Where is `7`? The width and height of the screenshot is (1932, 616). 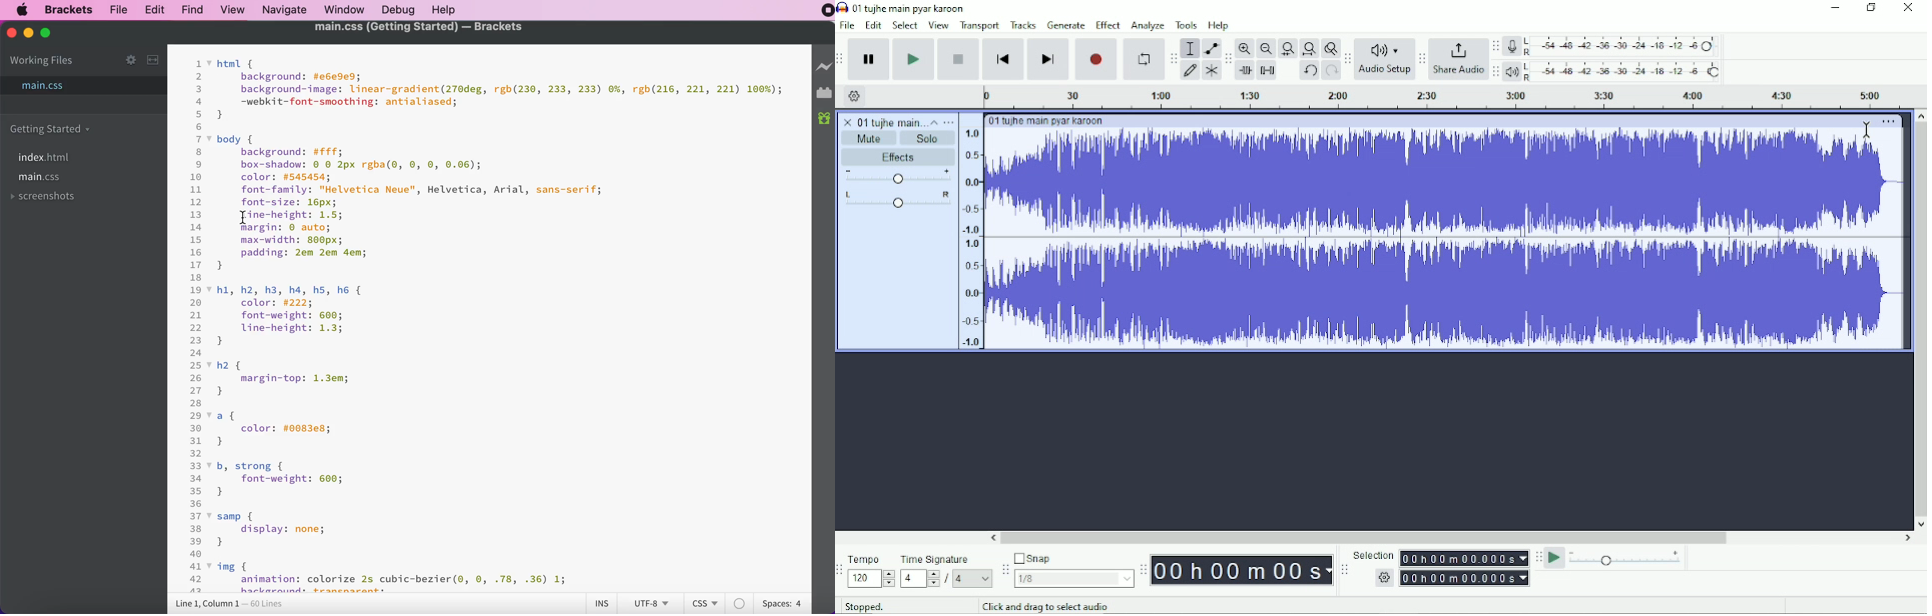 7 is located at coordinates (199, 139).